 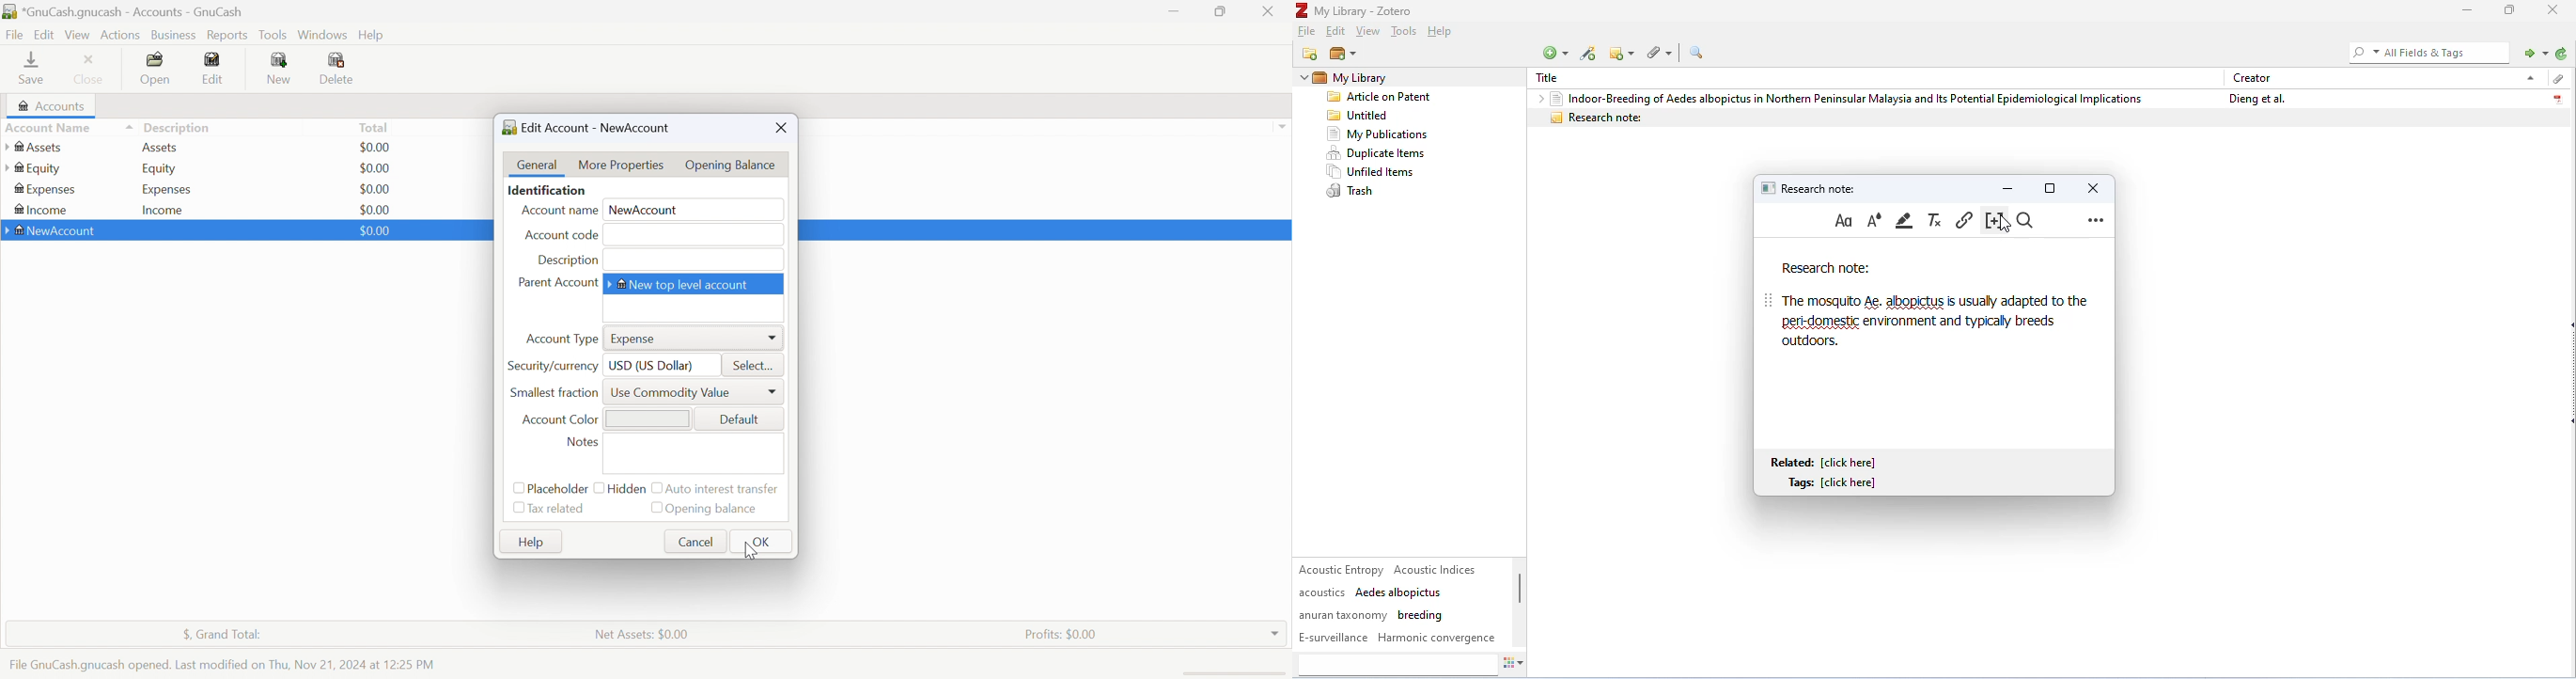 I want to click on Account Type, so click(x=560, y=340).